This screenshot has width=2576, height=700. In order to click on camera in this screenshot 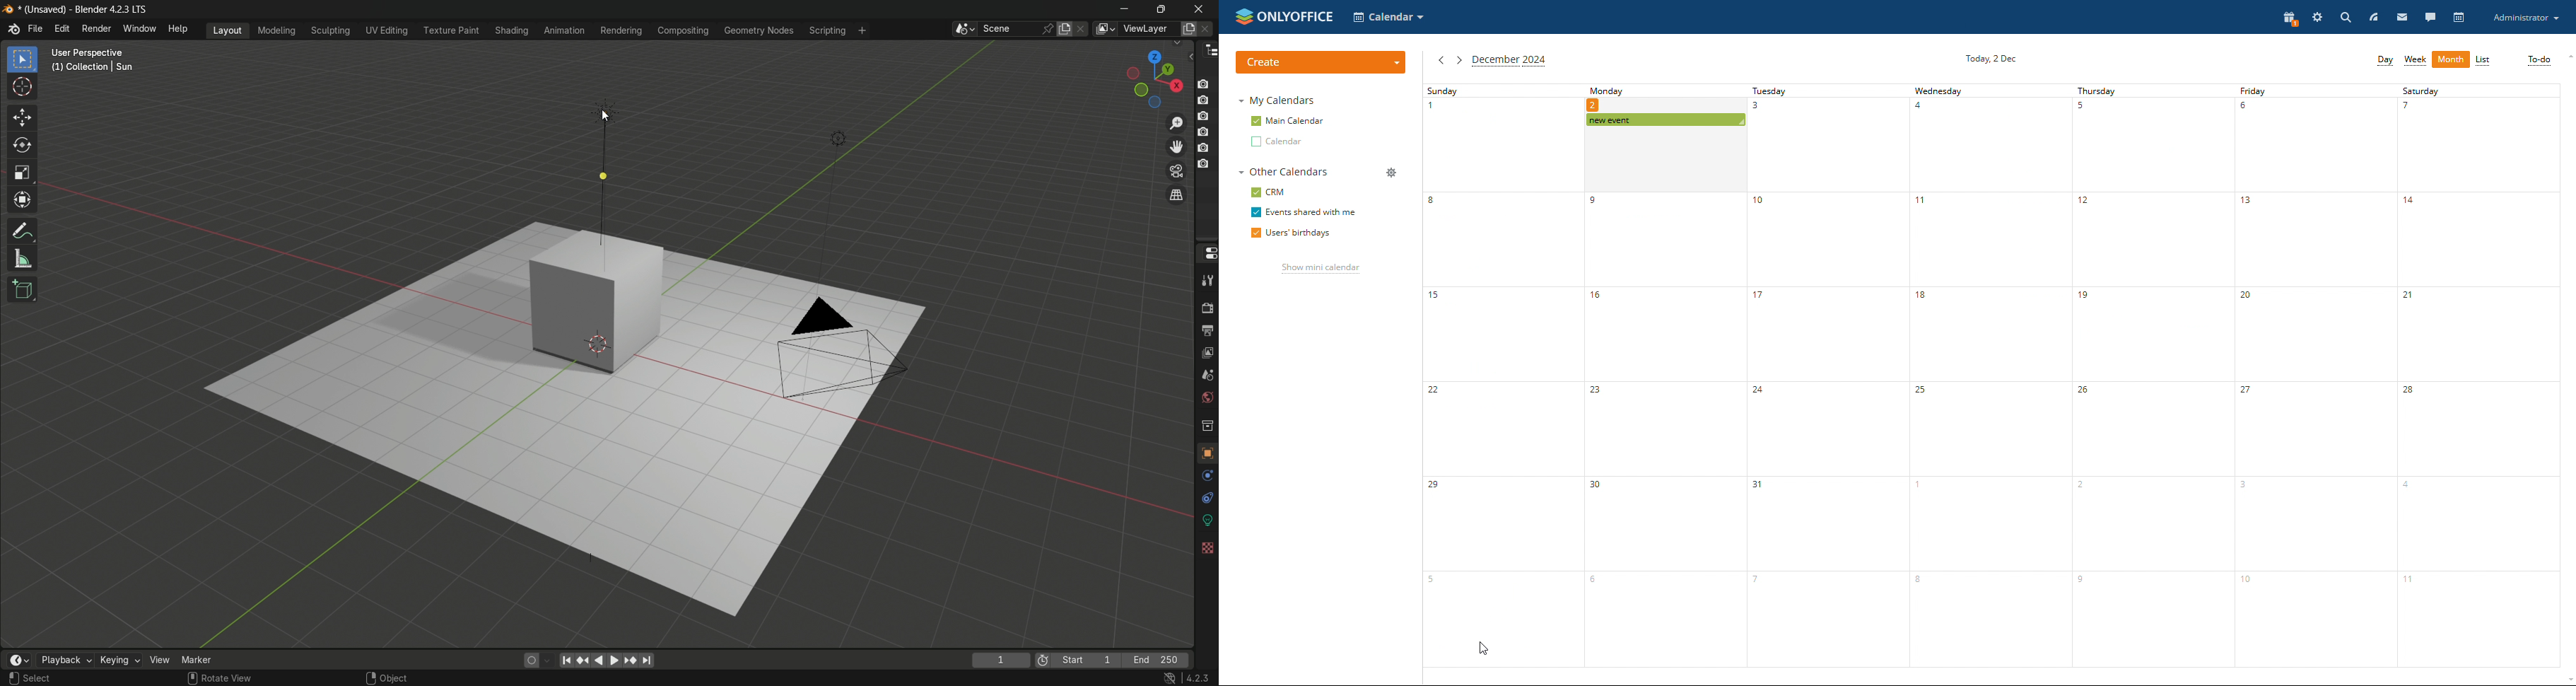, I will do `click(839, 346)`.